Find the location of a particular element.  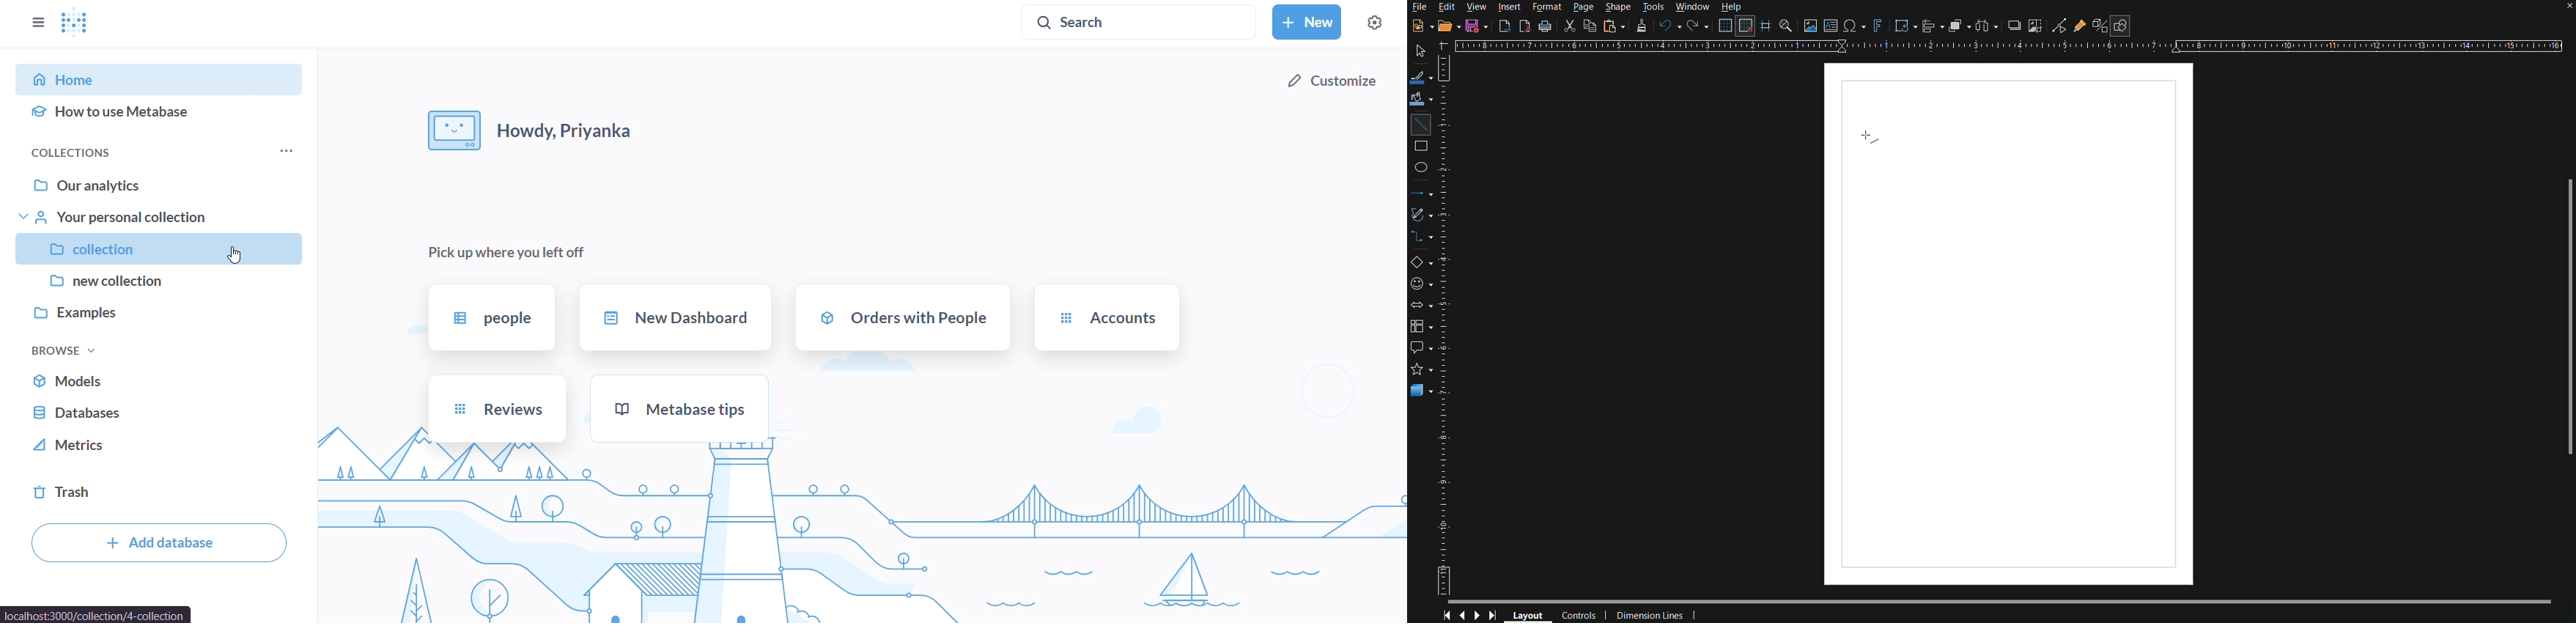

home is located at coordinates (167, 79).